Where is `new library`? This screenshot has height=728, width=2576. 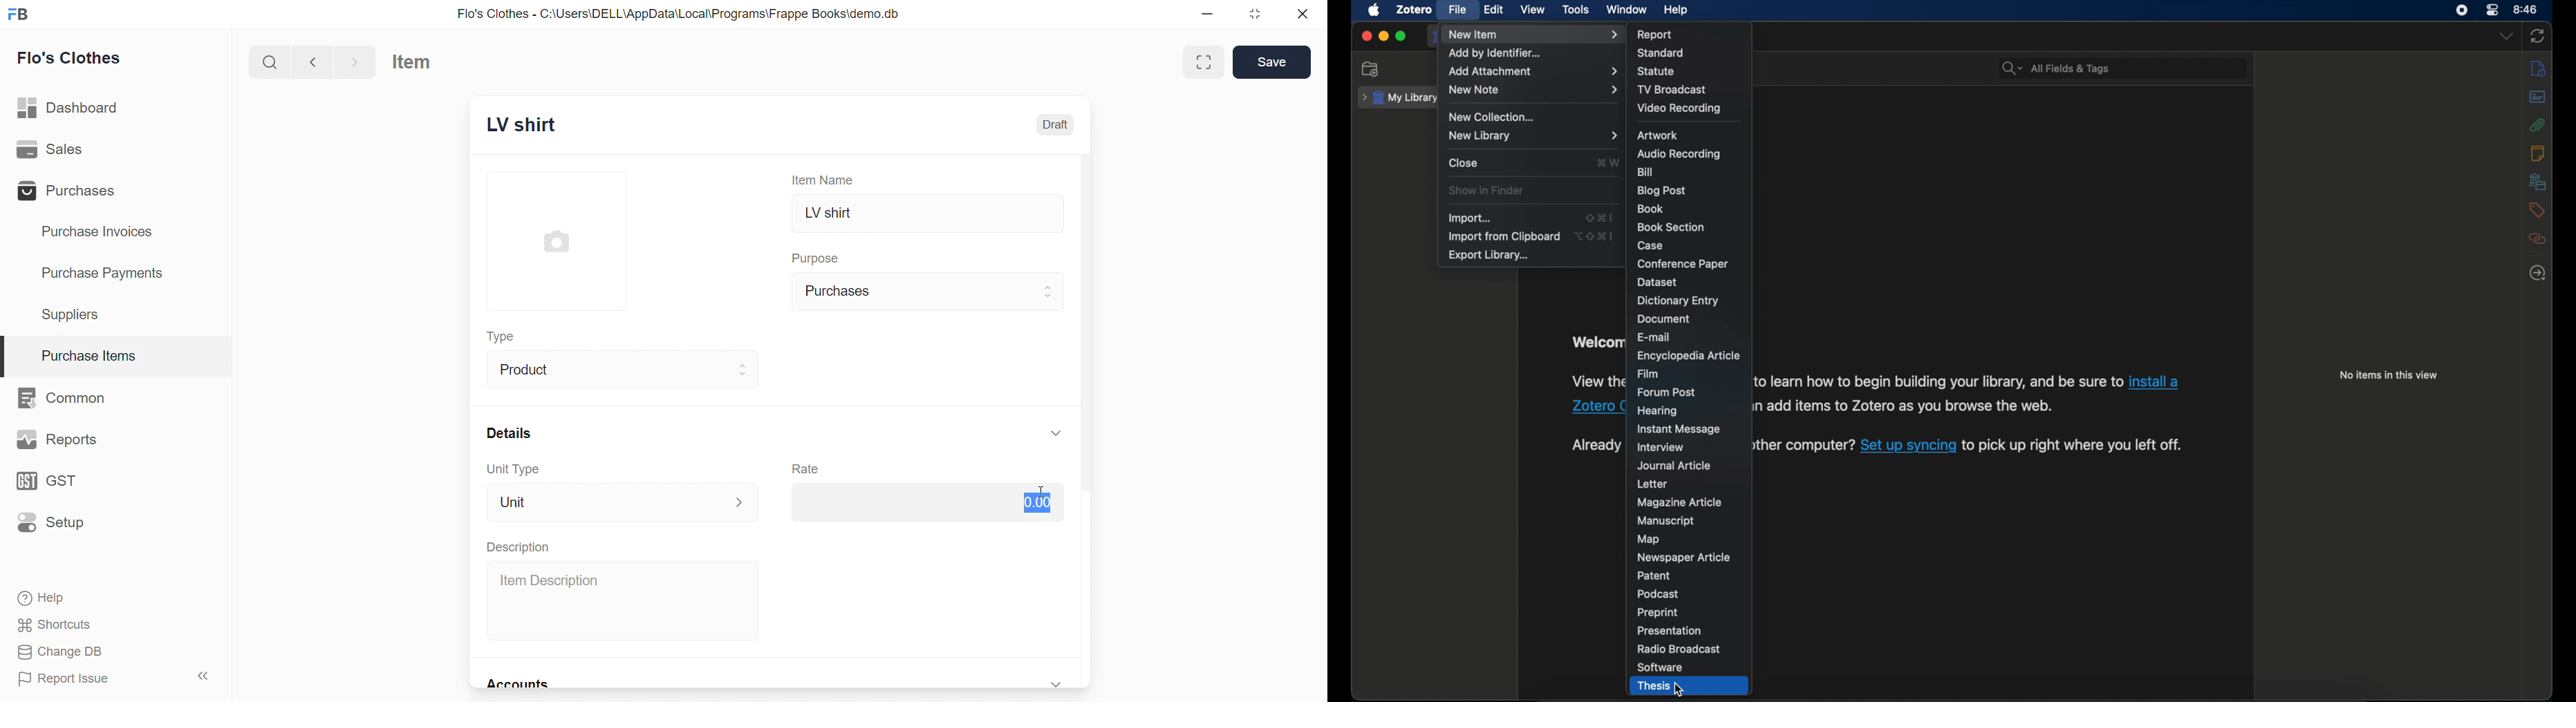
new library is located at coordinates (1533, 135).